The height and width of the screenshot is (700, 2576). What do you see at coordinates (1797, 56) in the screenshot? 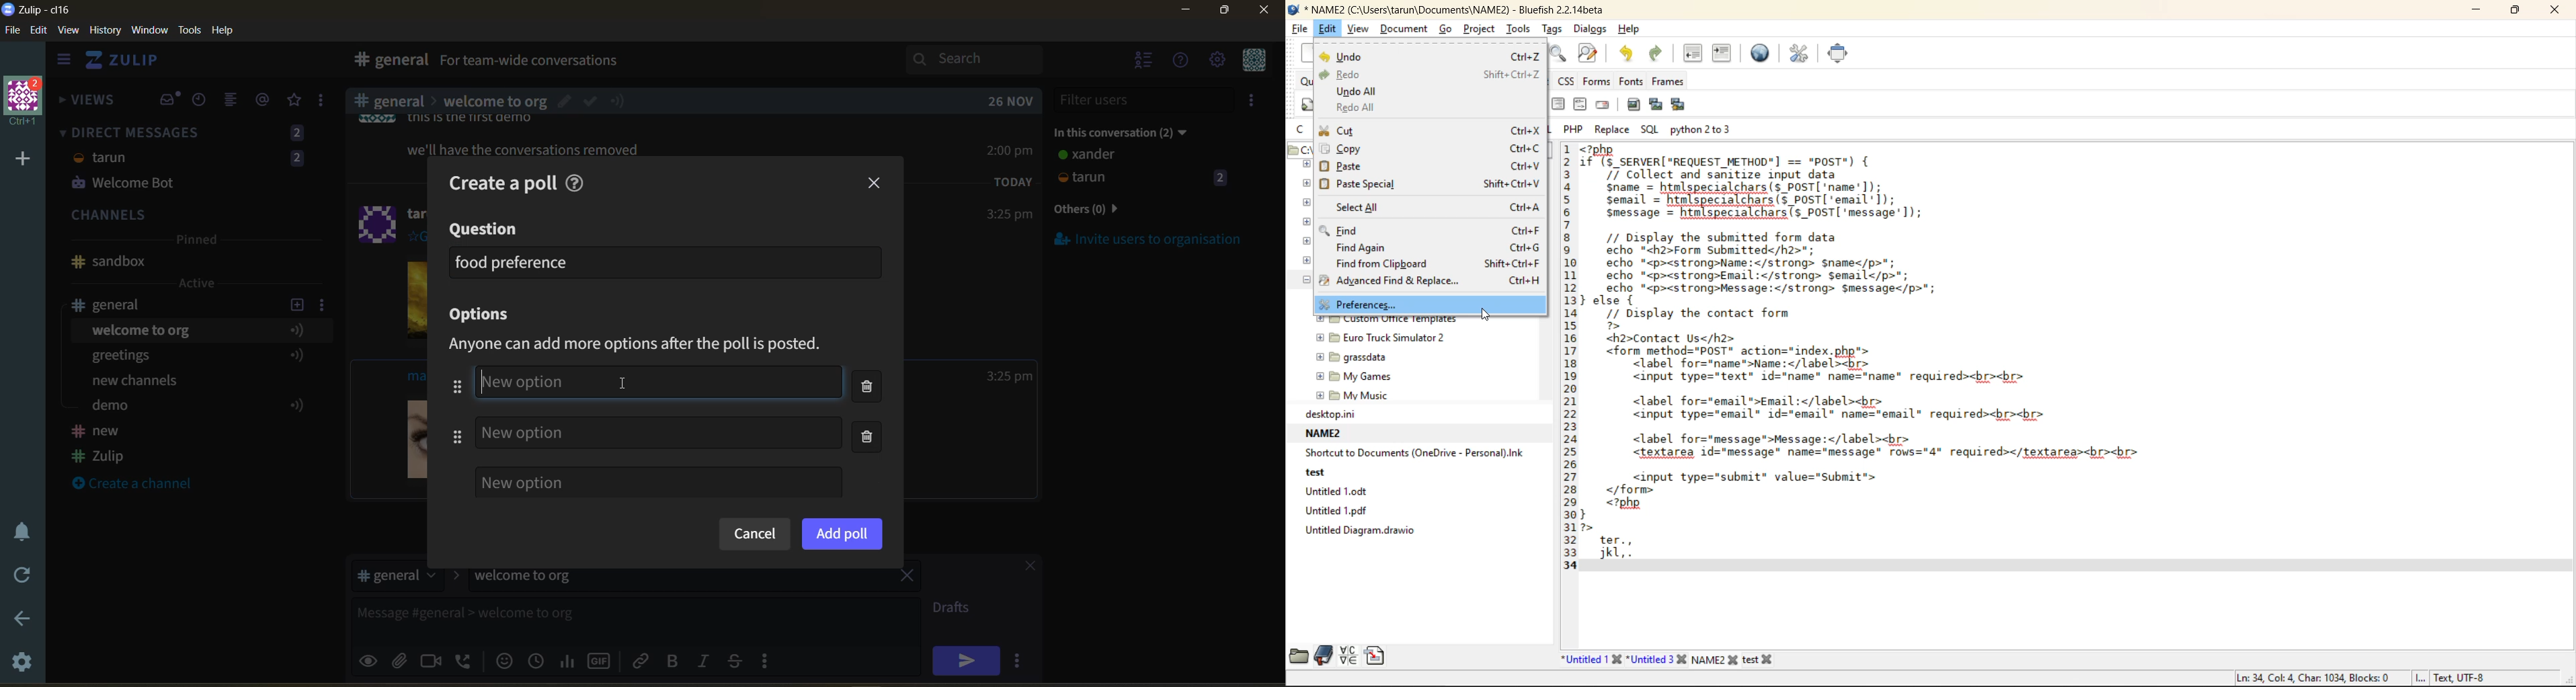
I see `edit preferences` at bounding box center [1797, 56].